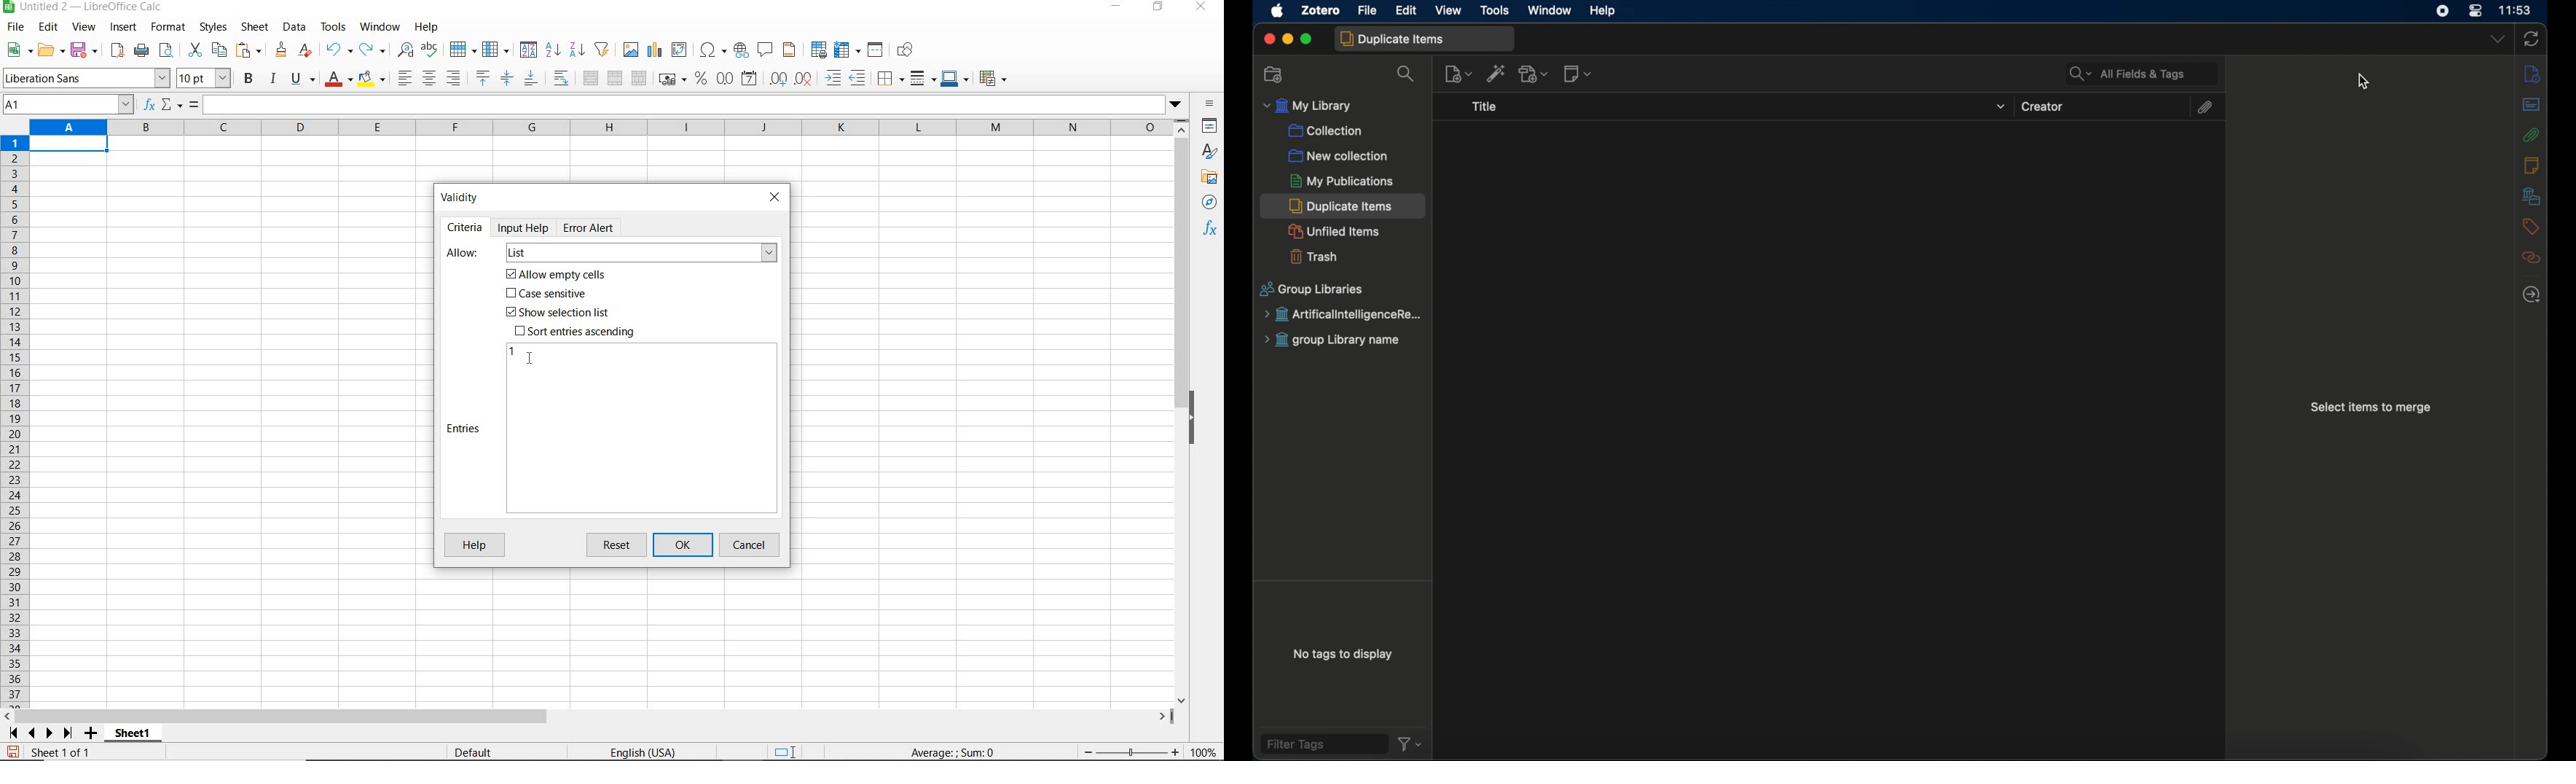 Image resolution: width=2576 pixels, height=784 pixels. Describe the element at coordinates (954, 752) in the screenshot. I see `formula` at that location.